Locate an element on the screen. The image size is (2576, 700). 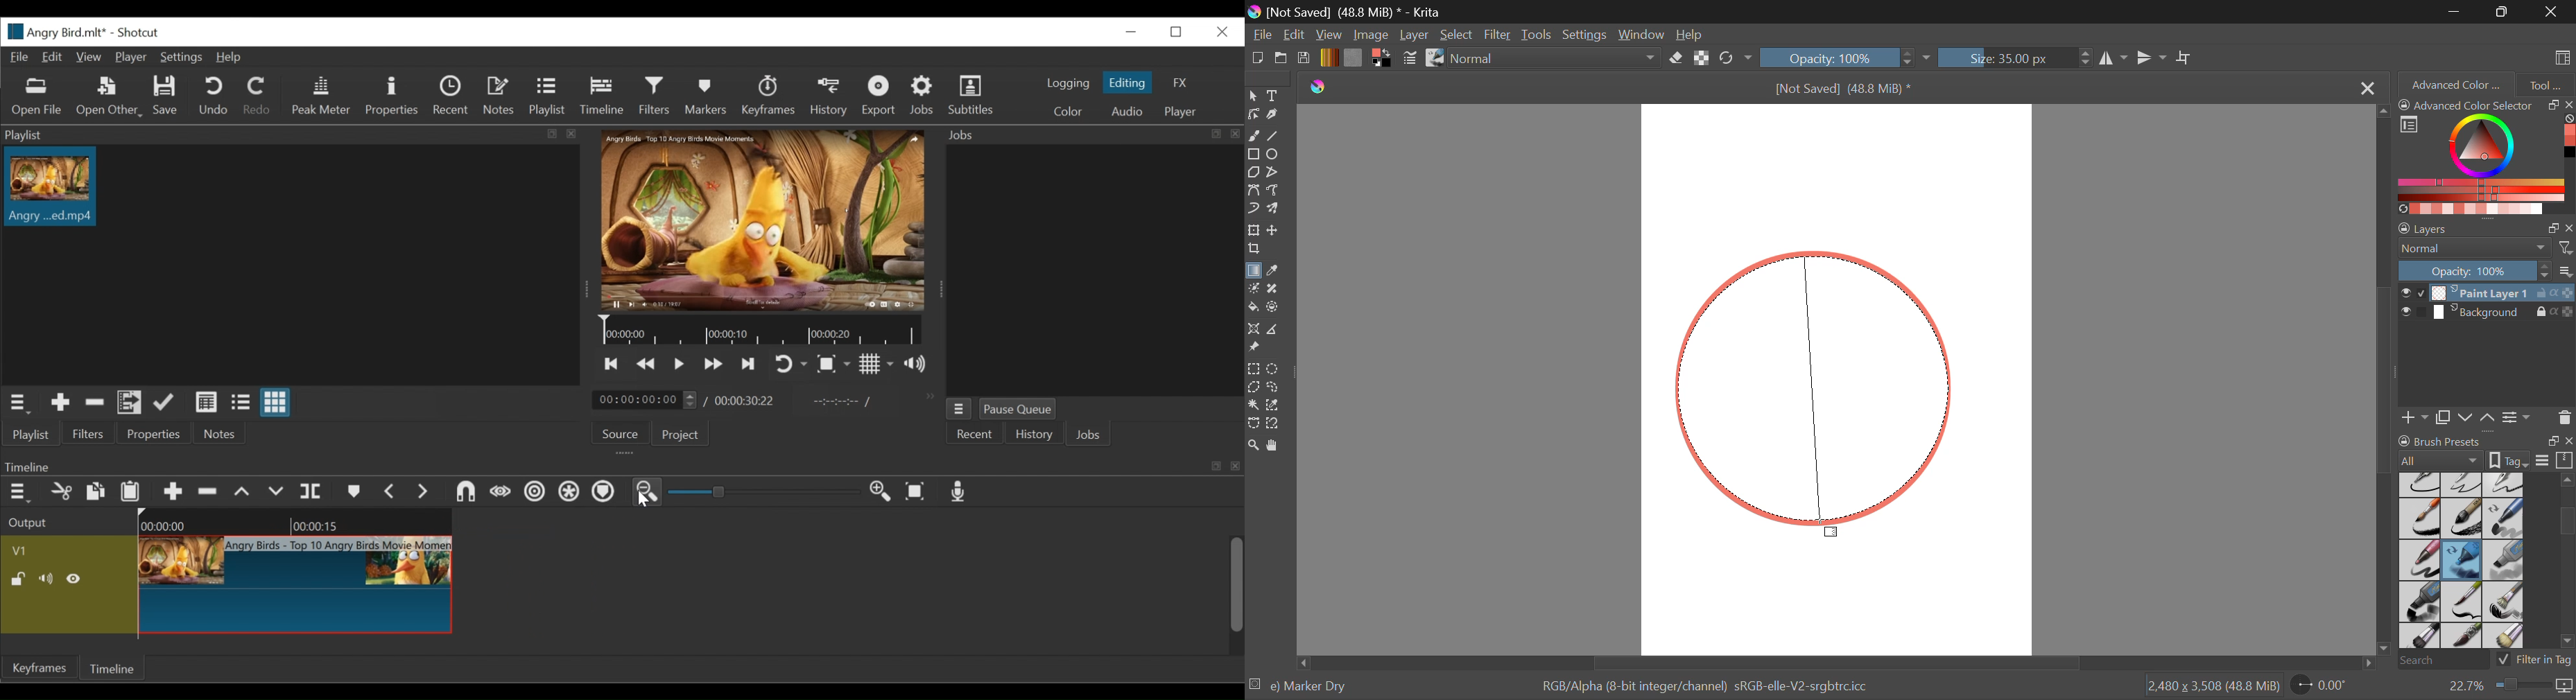
View as detail is located at coordinates (206, 402).